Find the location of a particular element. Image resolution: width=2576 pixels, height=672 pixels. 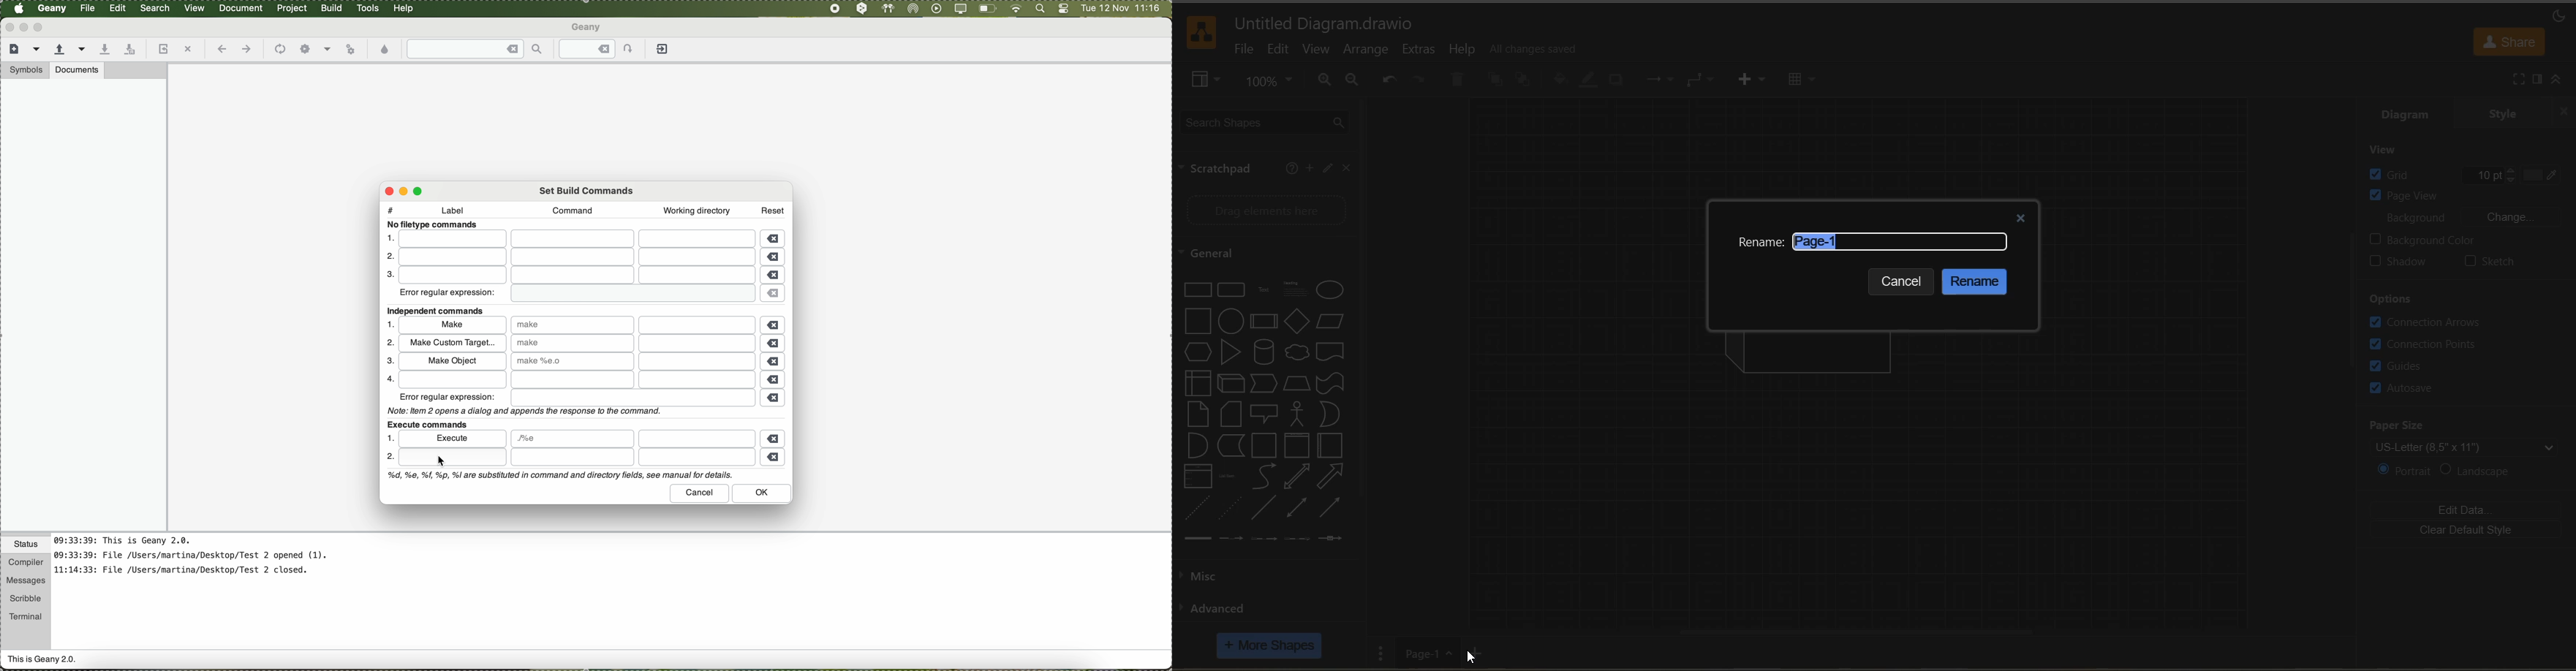

shadow is located at coordinates (1616, 82).